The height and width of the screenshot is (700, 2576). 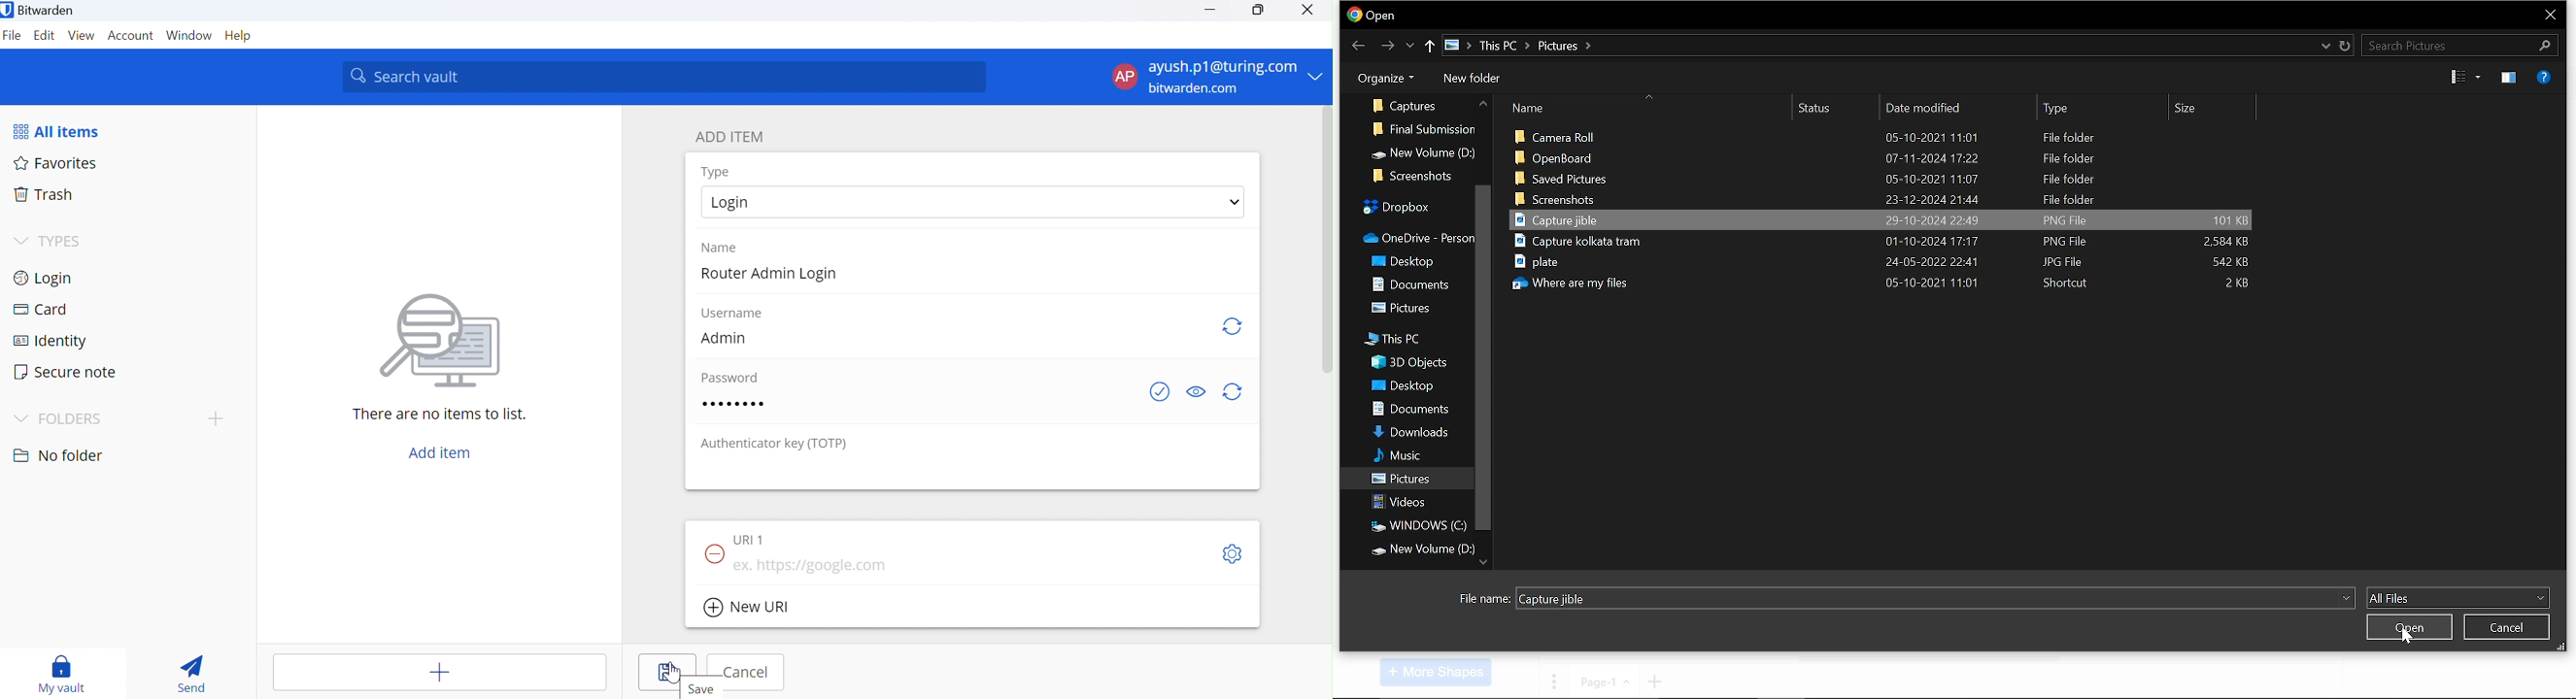 What do you see at coordinates (2409, 639) in the screenshot?
I see `Cursor` at bounding box center [2409, 639].